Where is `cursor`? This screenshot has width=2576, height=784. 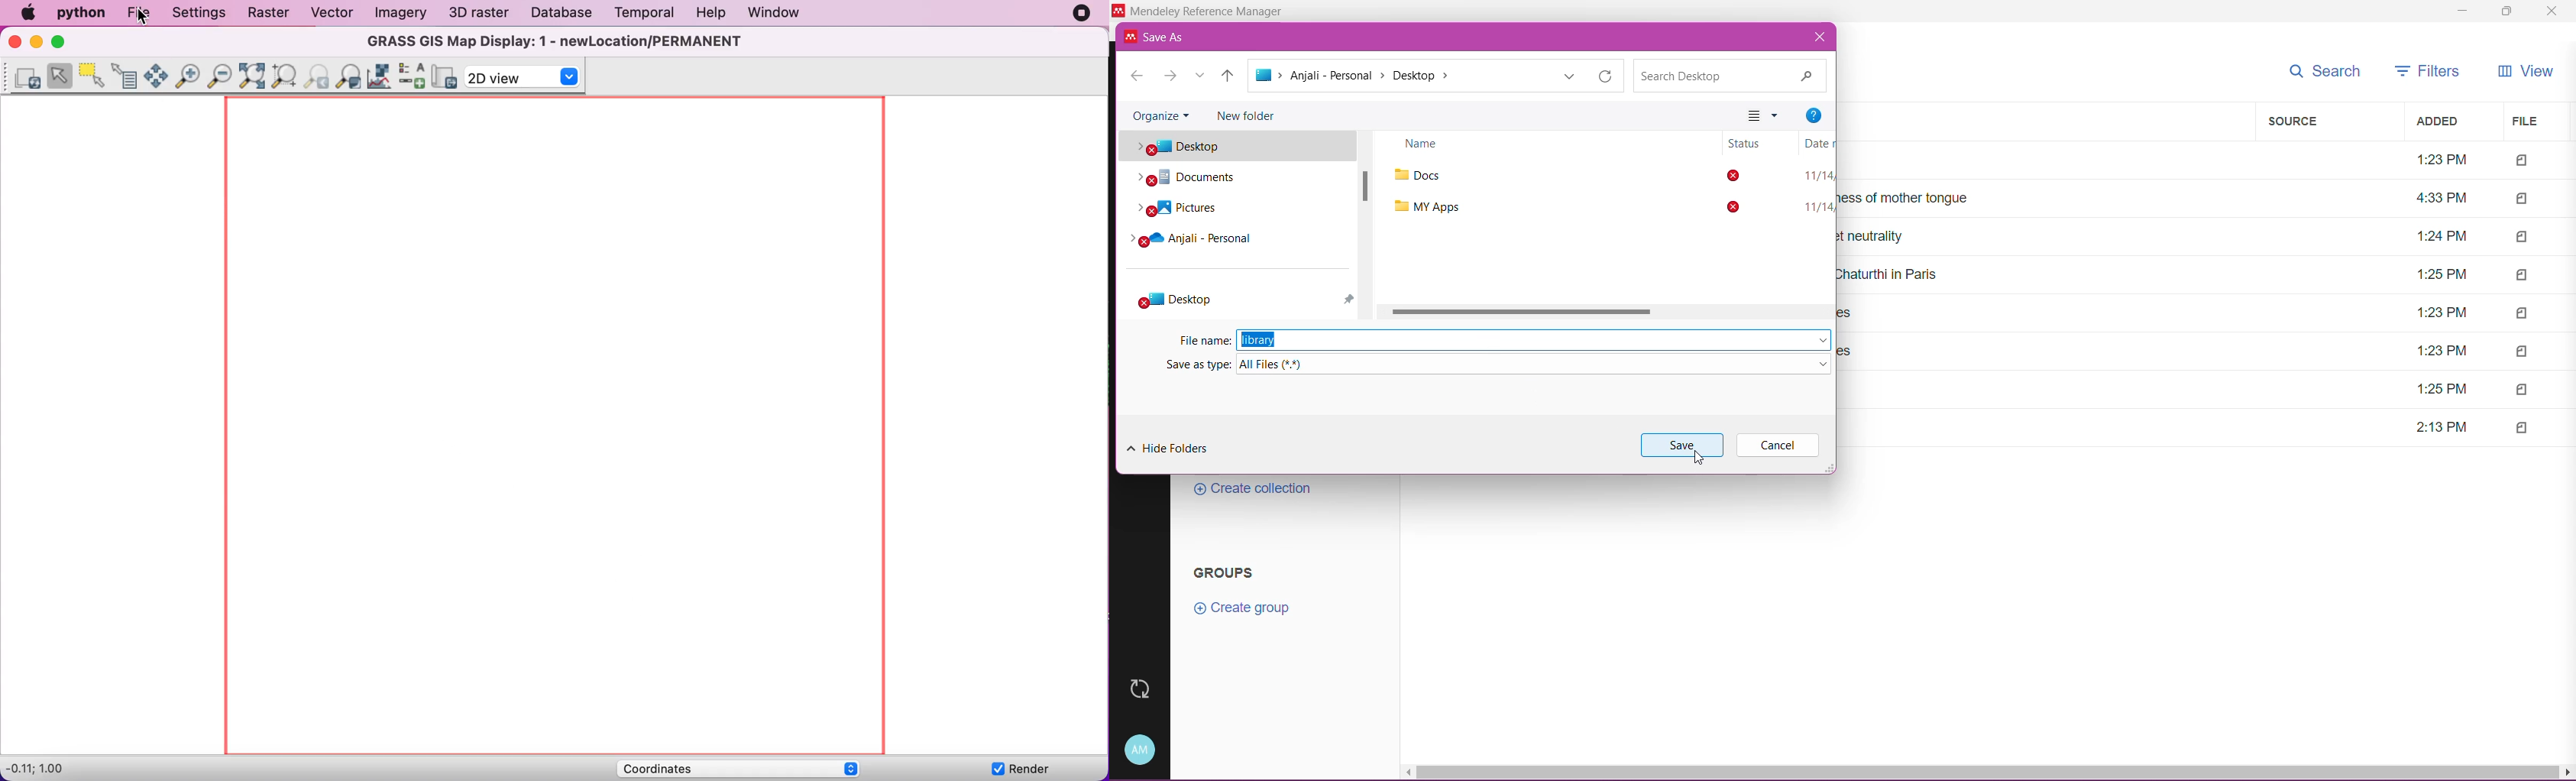
cursor is located at coordinates (1704, 462).